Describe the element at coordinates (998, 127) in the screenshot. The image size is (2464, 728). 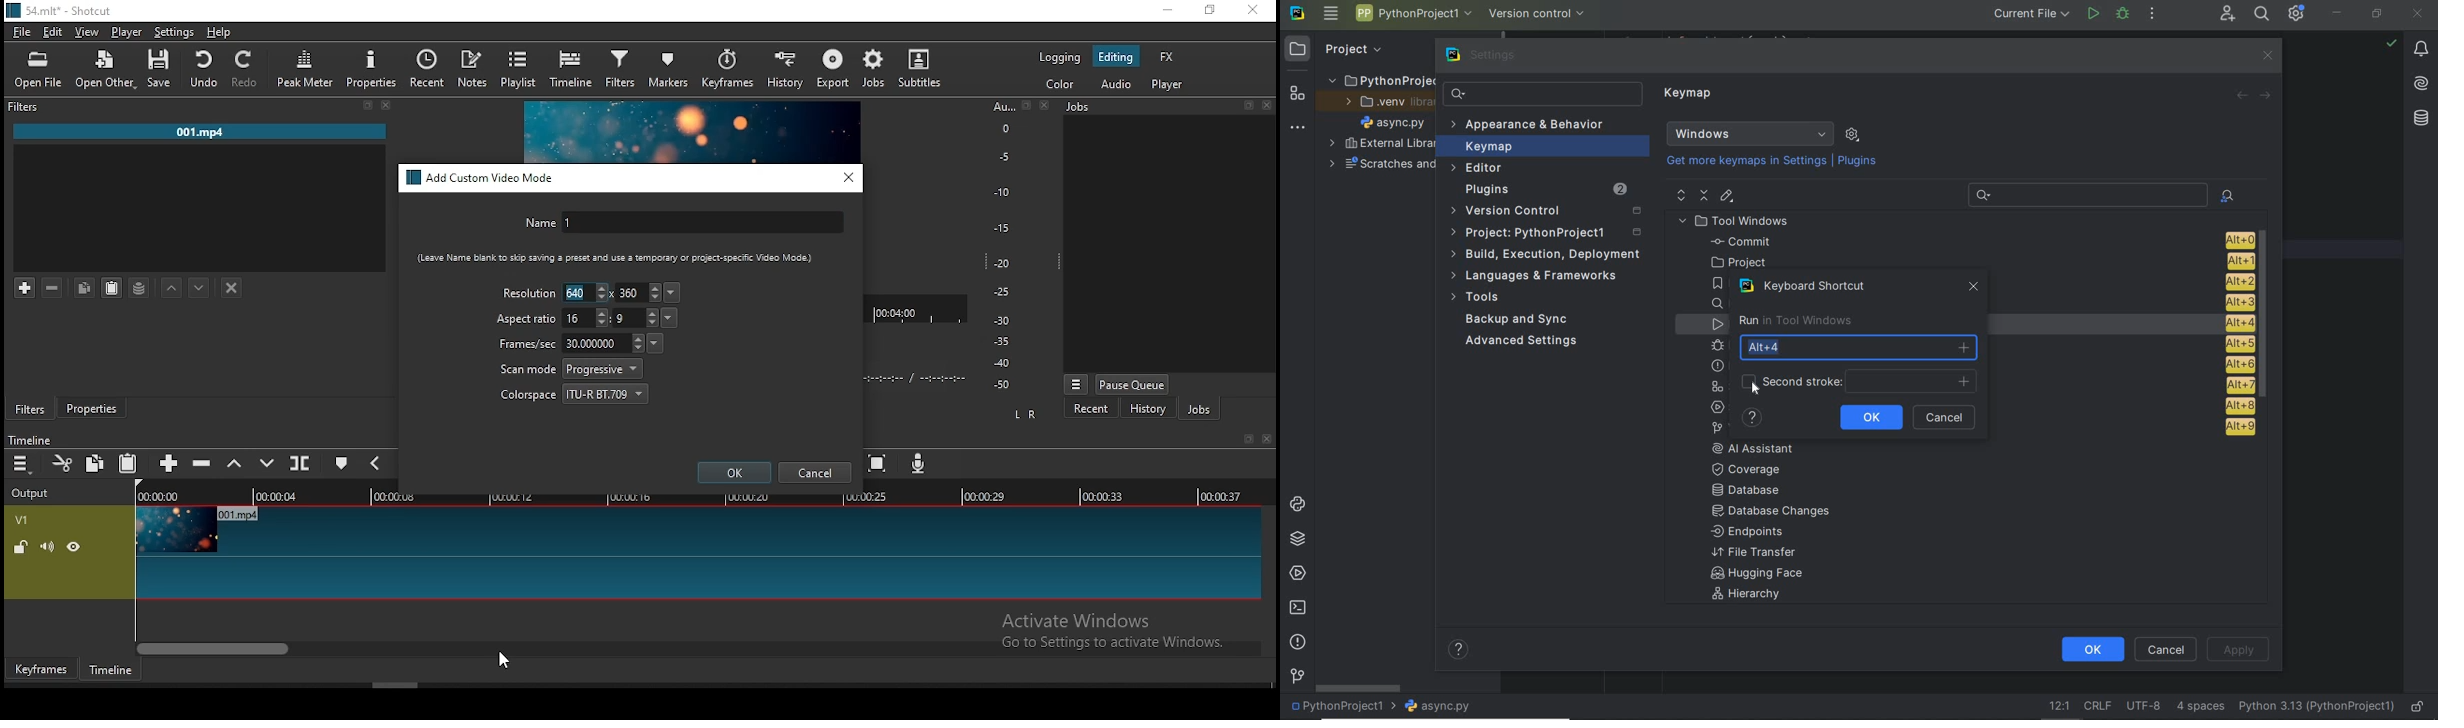
I see `o` at that location.